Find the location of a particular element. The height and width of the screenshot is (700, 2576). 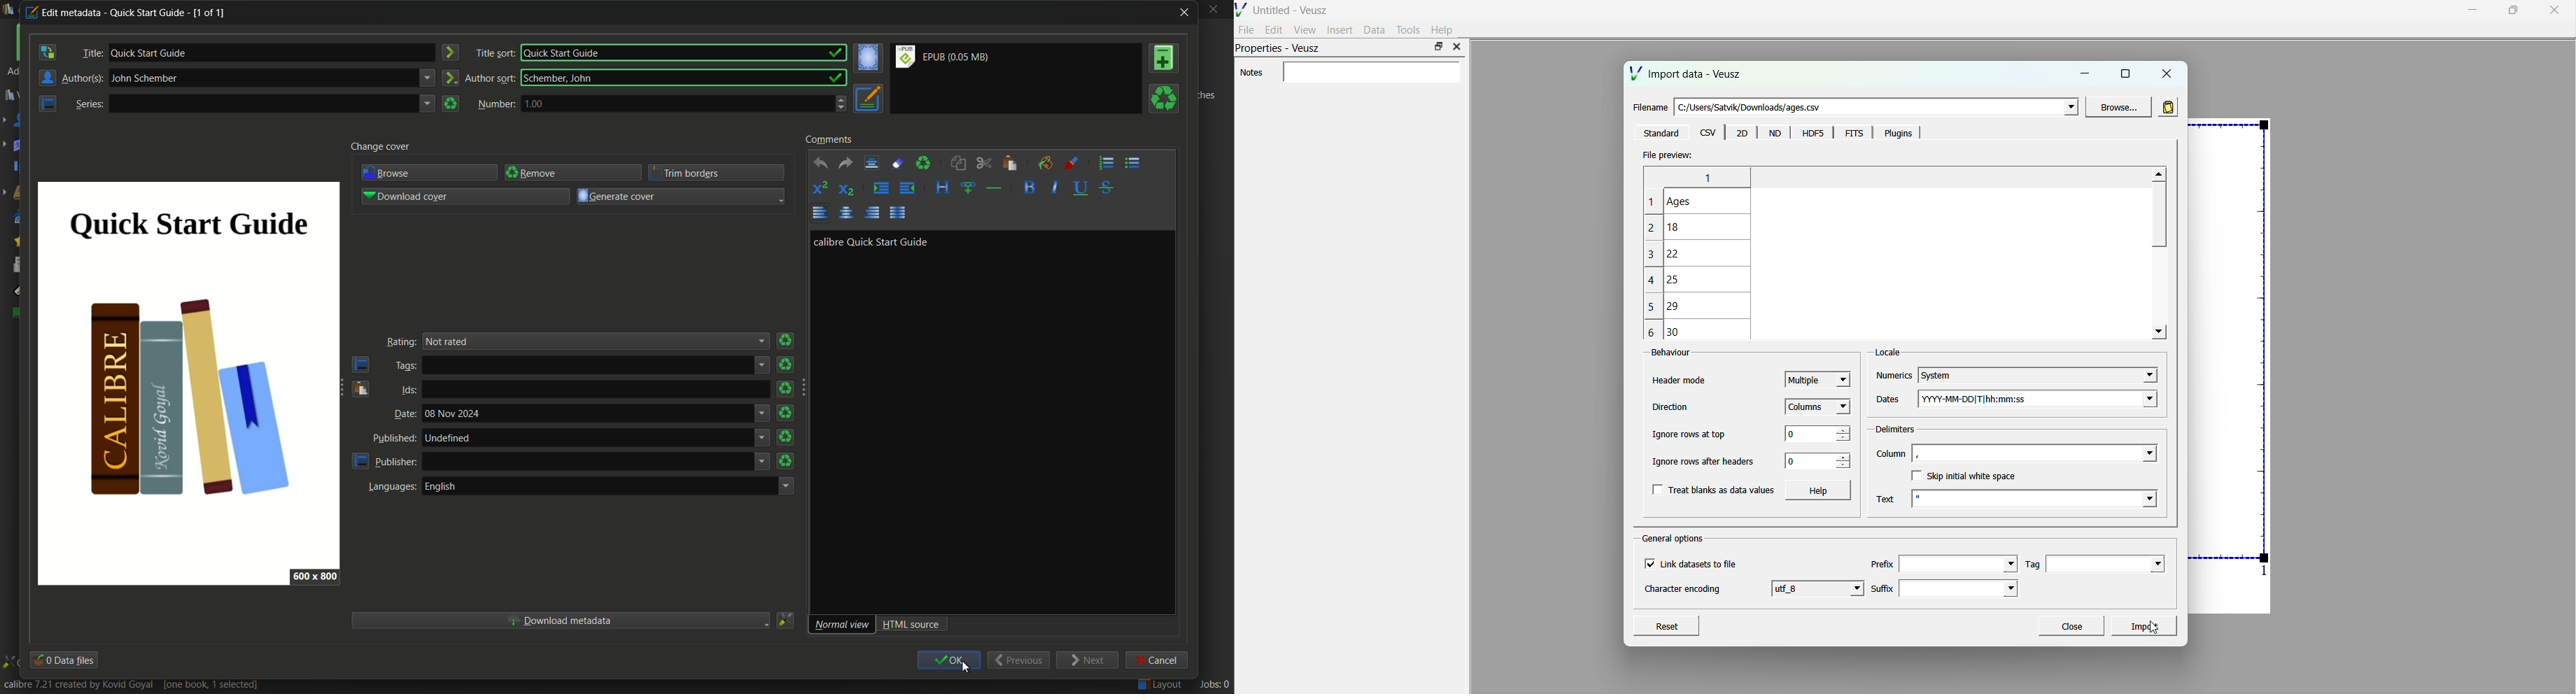

html source is located at coordinates (917, 625).